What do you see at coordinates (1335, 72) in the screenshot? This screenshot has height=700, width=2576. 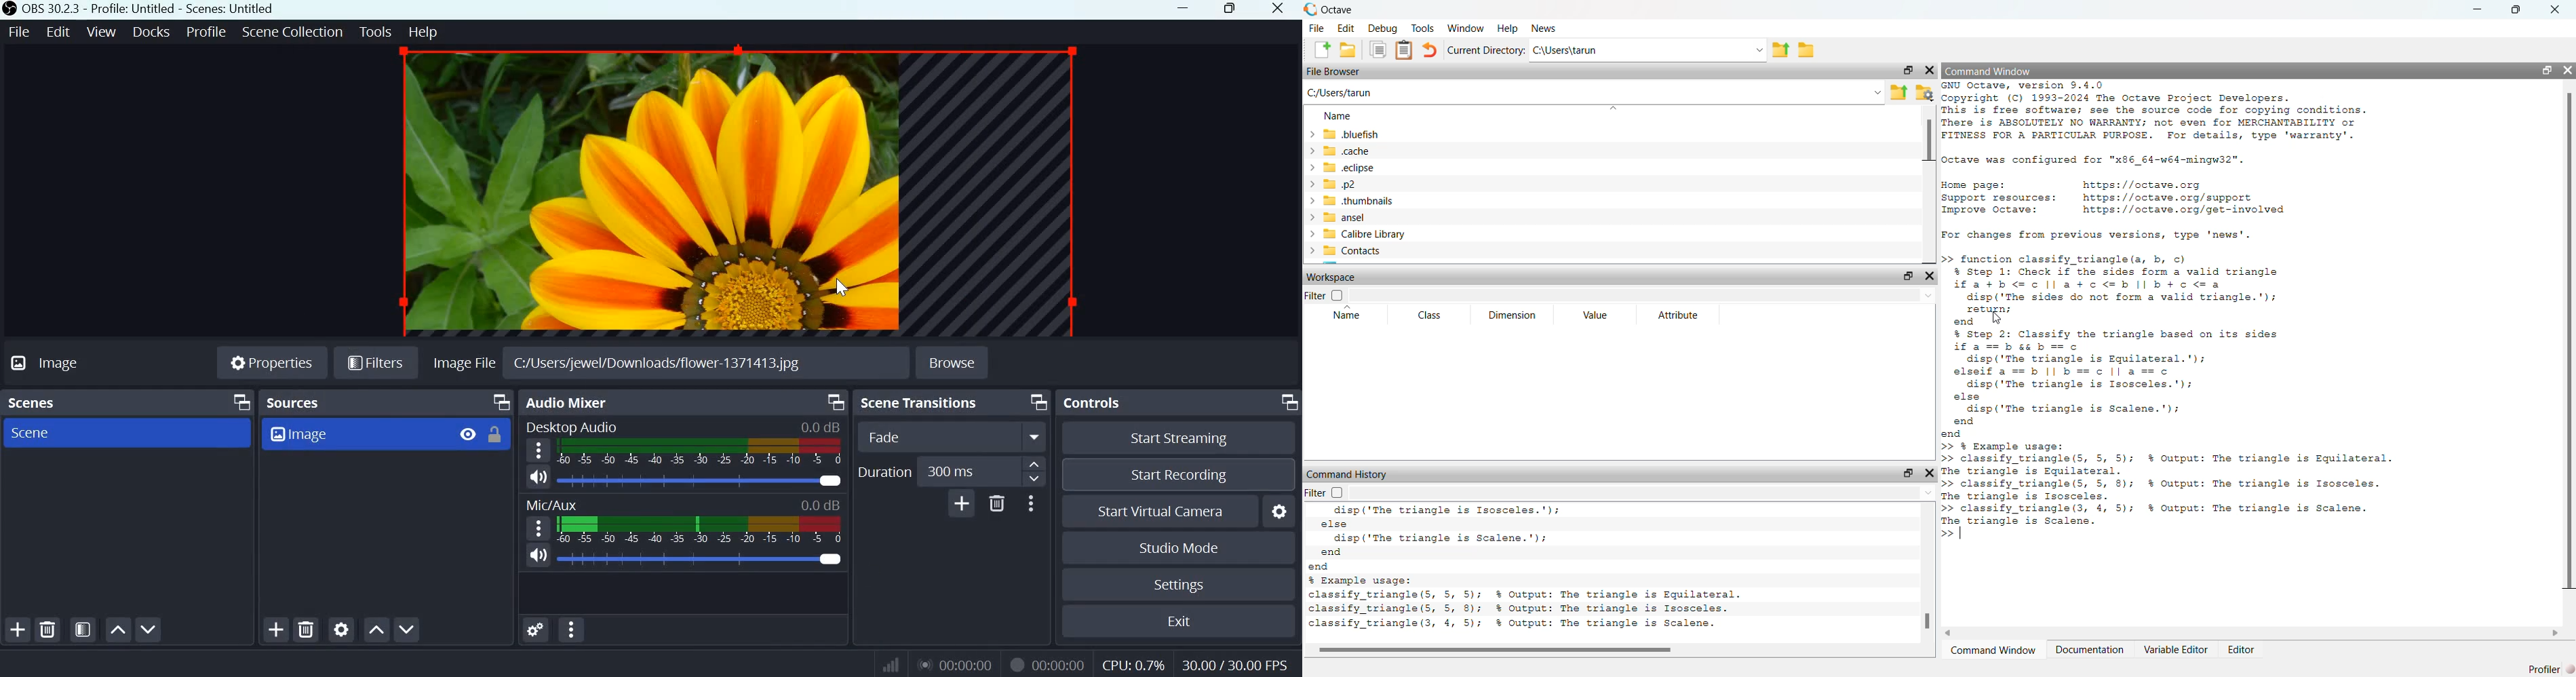 I see `file browser` at bounding box center [1335, 72].